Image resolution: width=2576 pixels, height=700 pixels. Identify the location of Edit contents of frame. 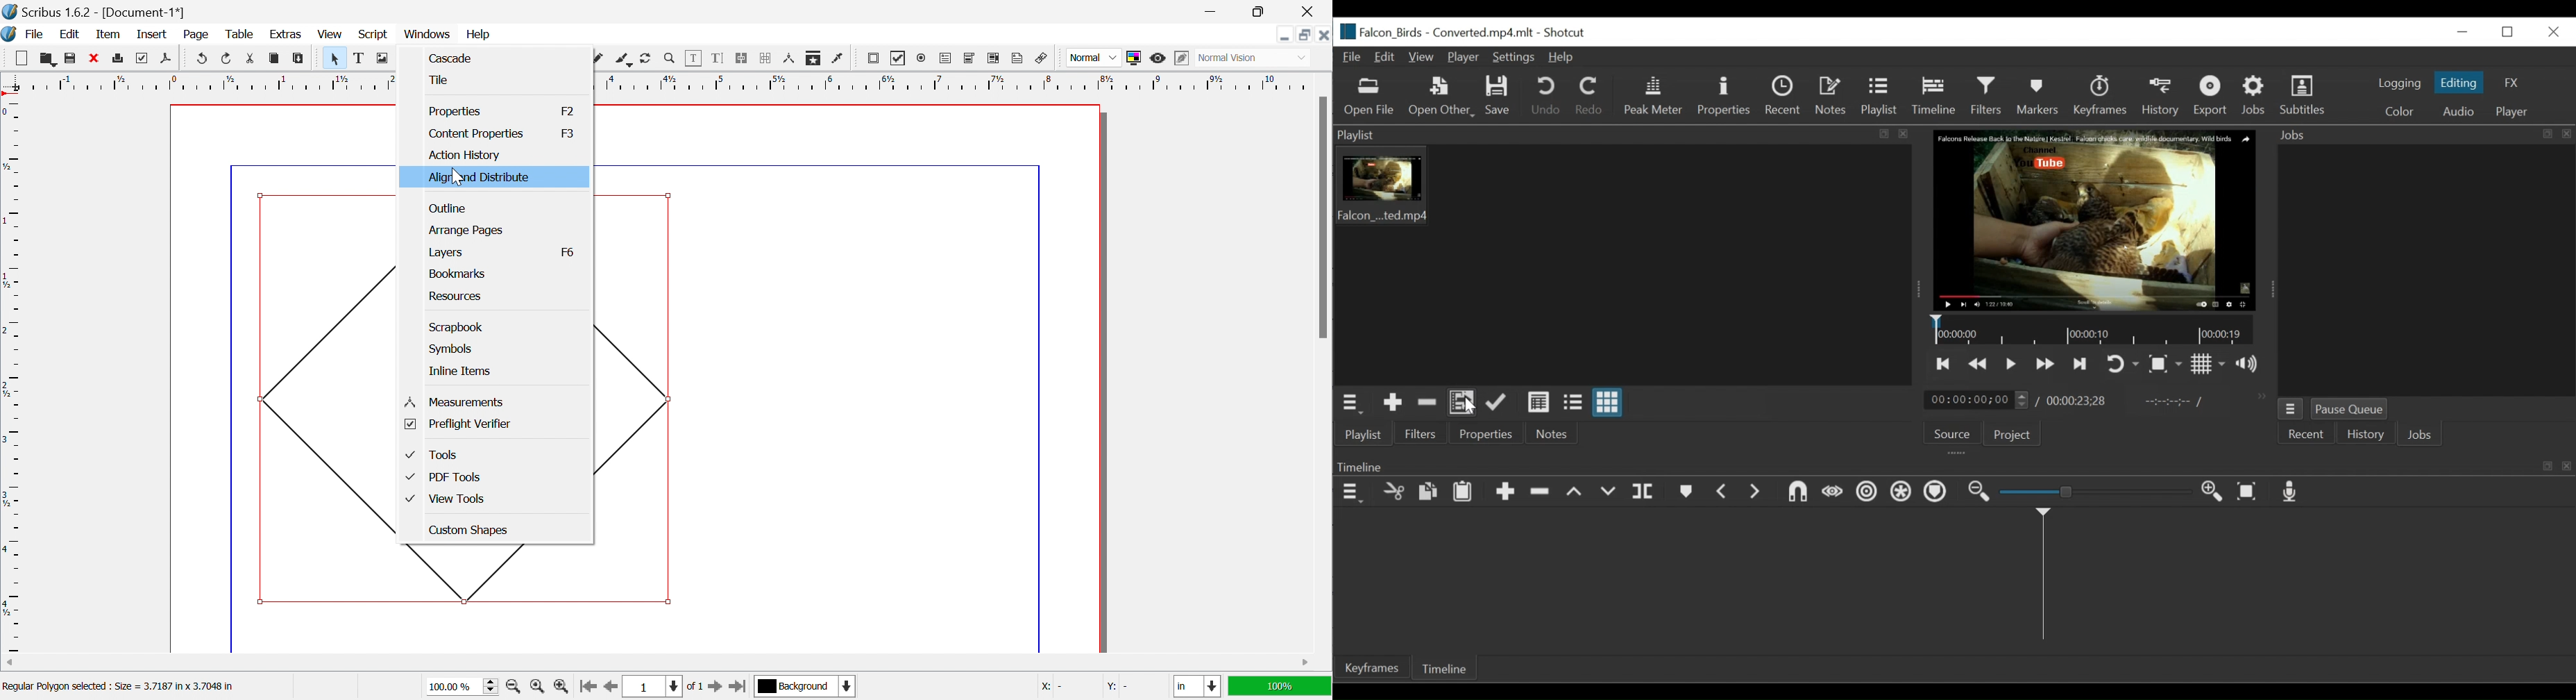
(694, 56).